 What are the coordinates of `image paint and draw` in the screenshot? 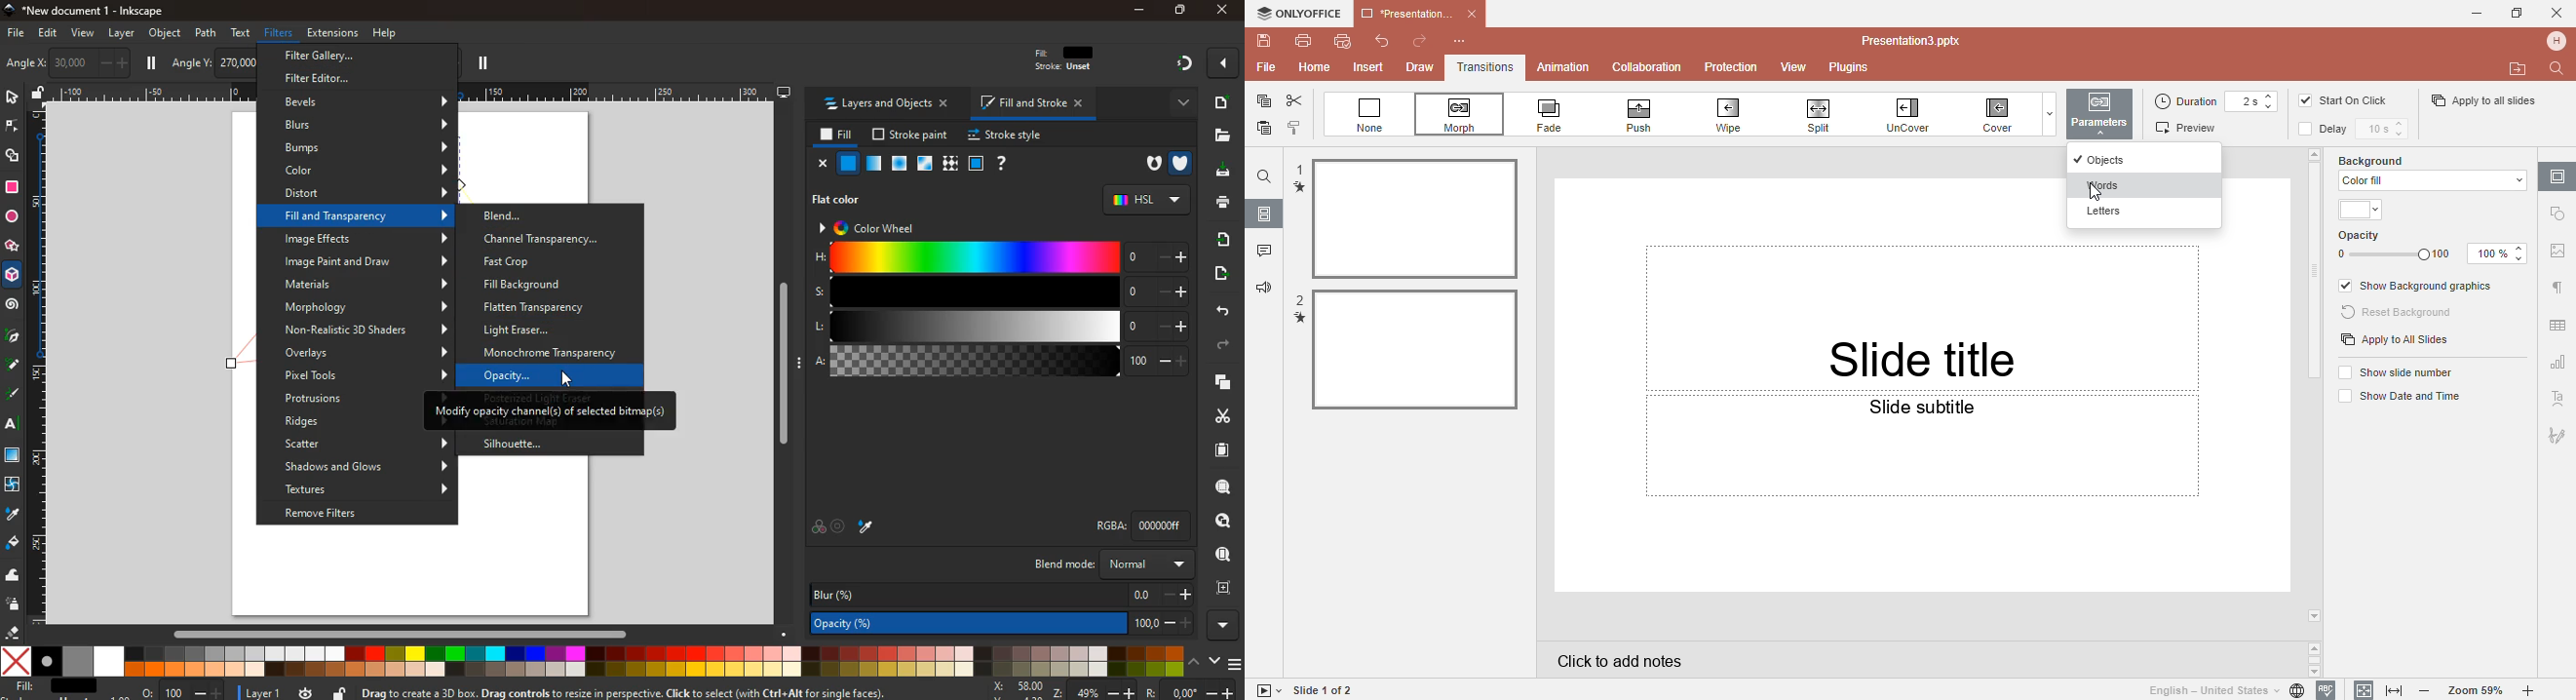 It's located at (366, 262).